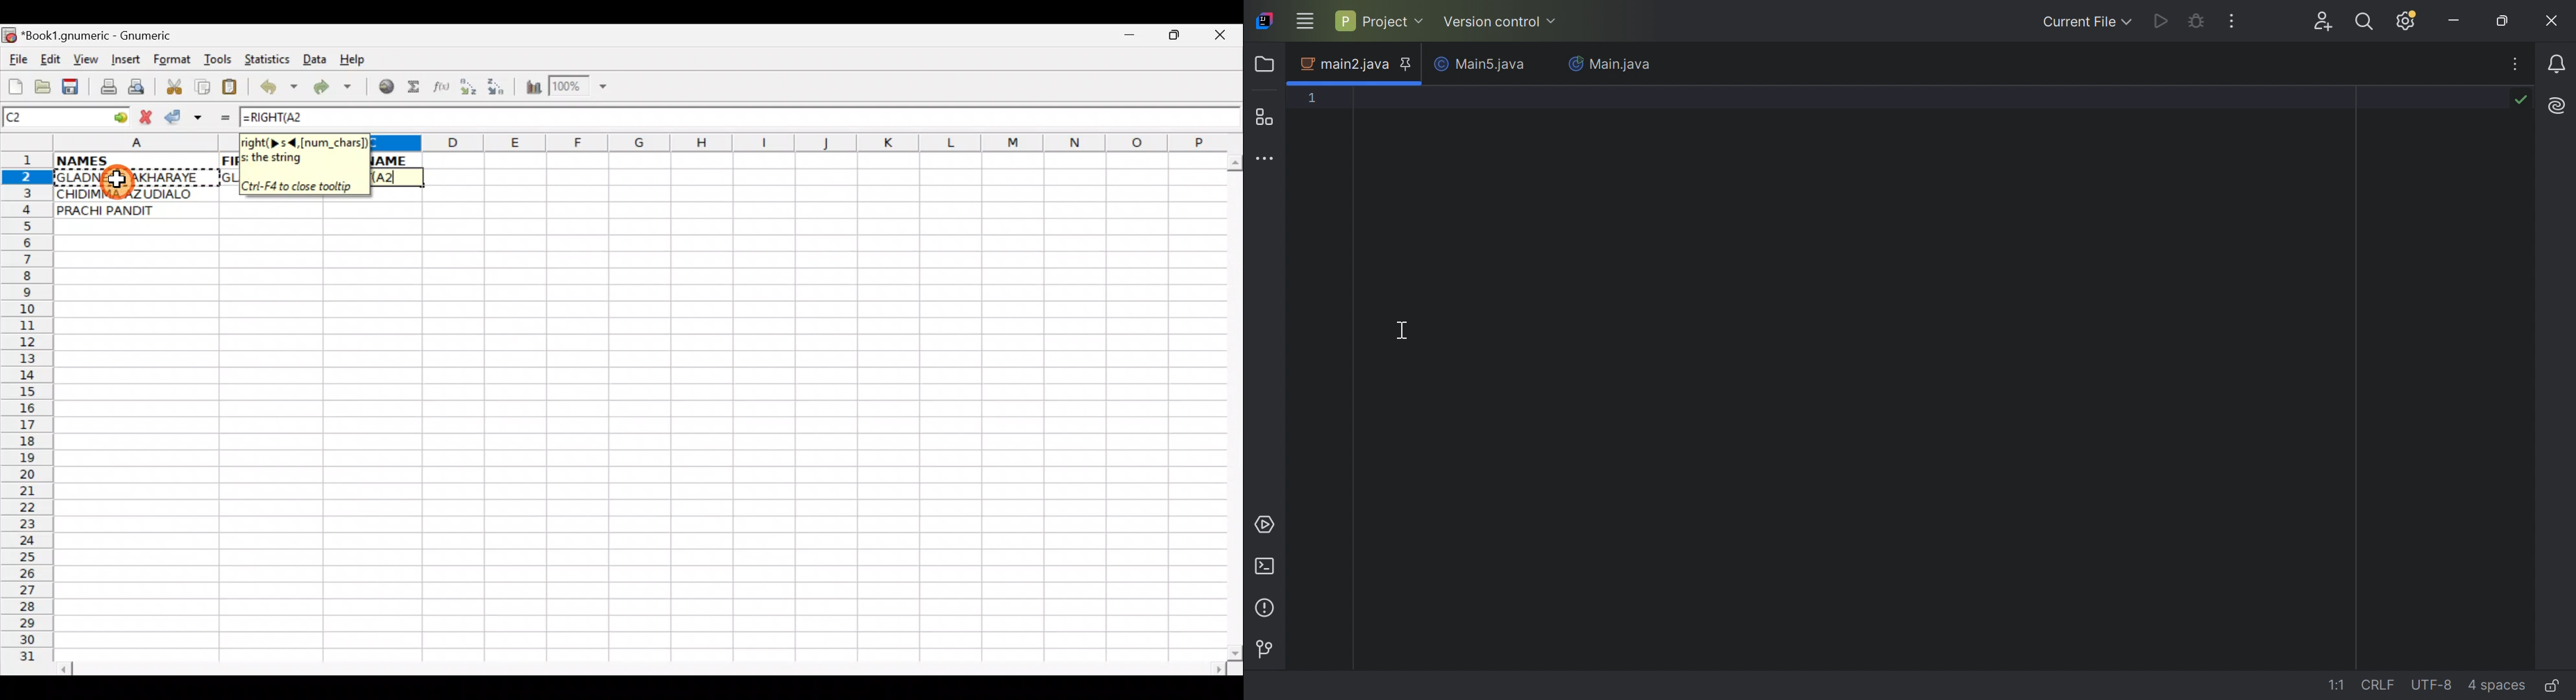 The image size is (2576, 700). I want to click on Scroll bar, so click(644, 667).